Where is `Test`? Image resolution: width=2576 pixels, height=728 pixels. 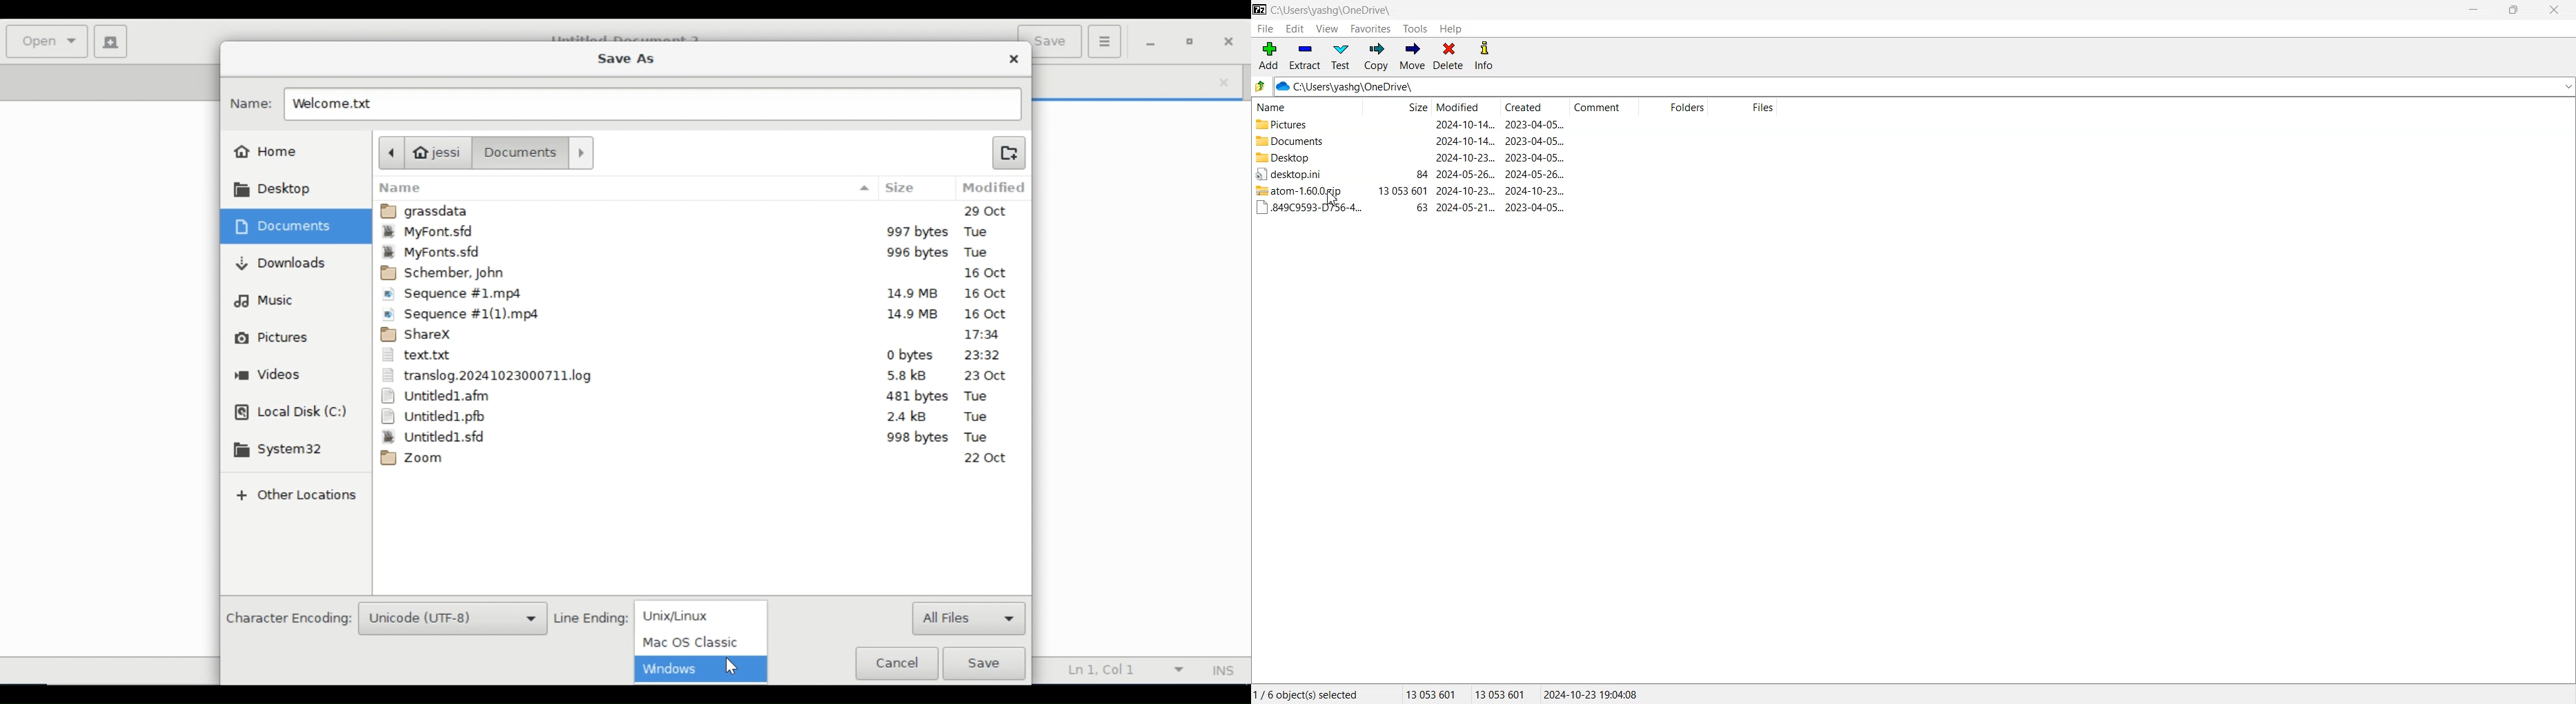 Test is located at coordinates (1341, 57).